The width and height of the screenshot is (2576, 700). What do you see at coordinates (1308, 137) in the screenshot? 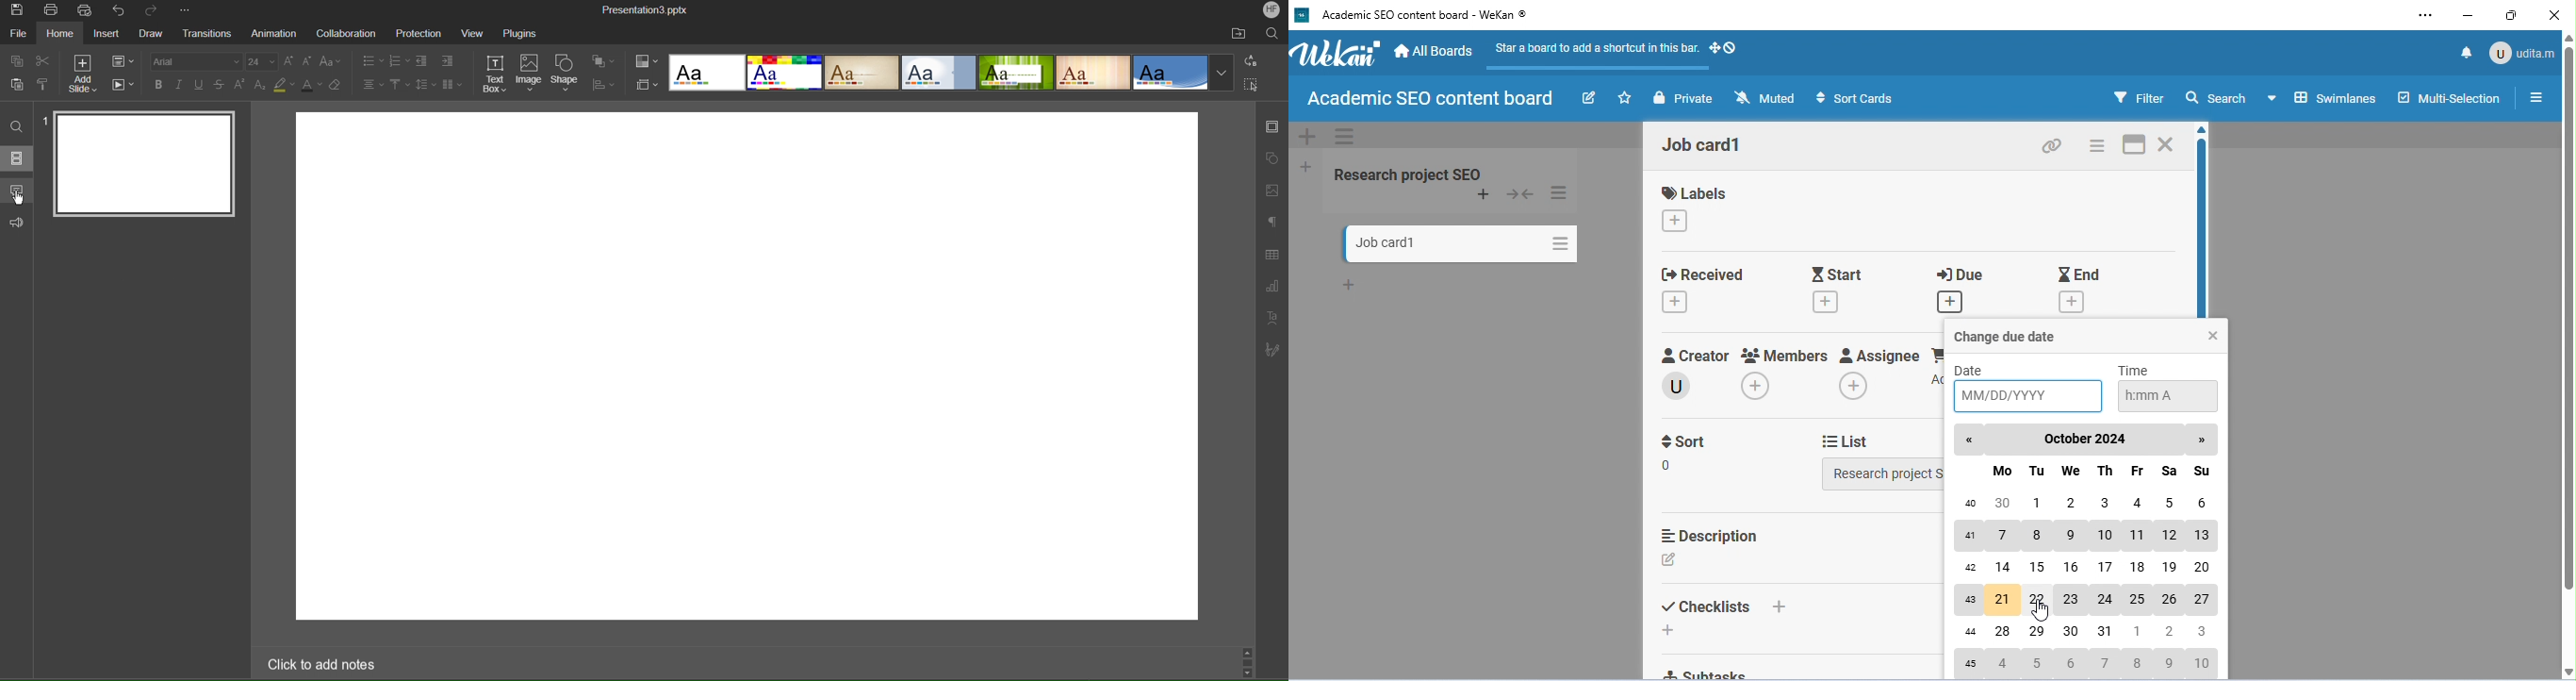
I see `add swimelane` at bounding box center [1308, 137].